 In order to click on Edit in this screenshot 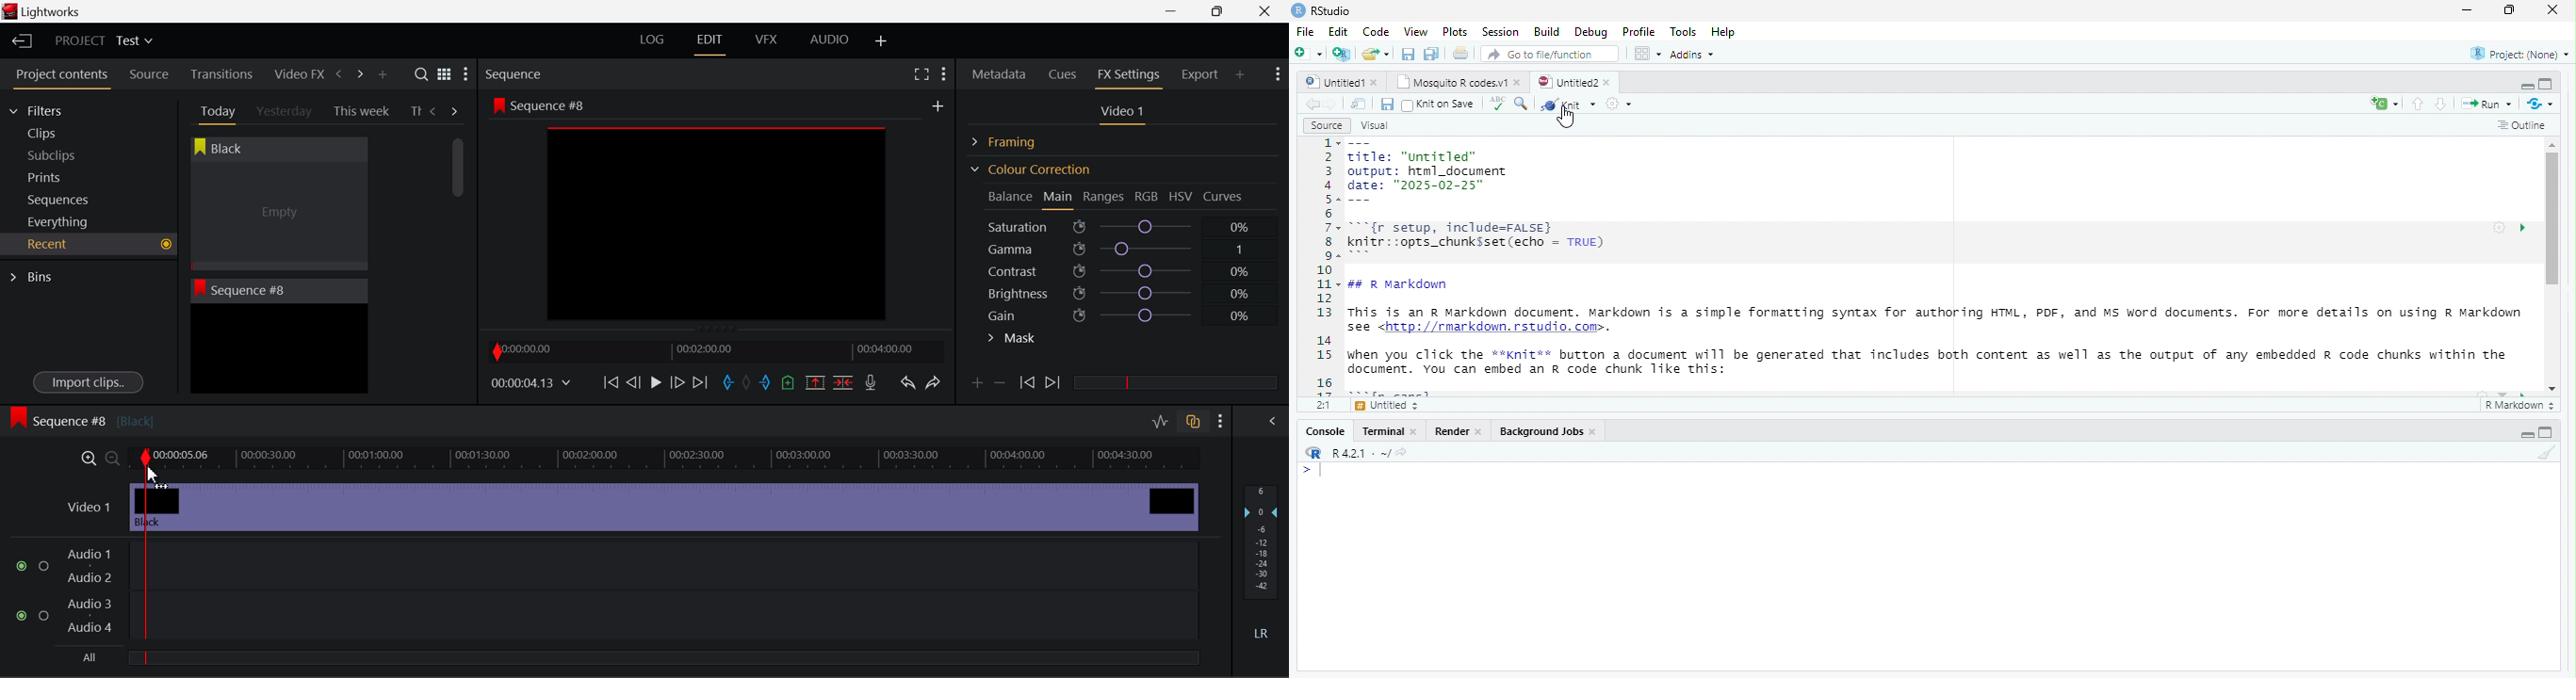, I will do `click(1340, 31)`.